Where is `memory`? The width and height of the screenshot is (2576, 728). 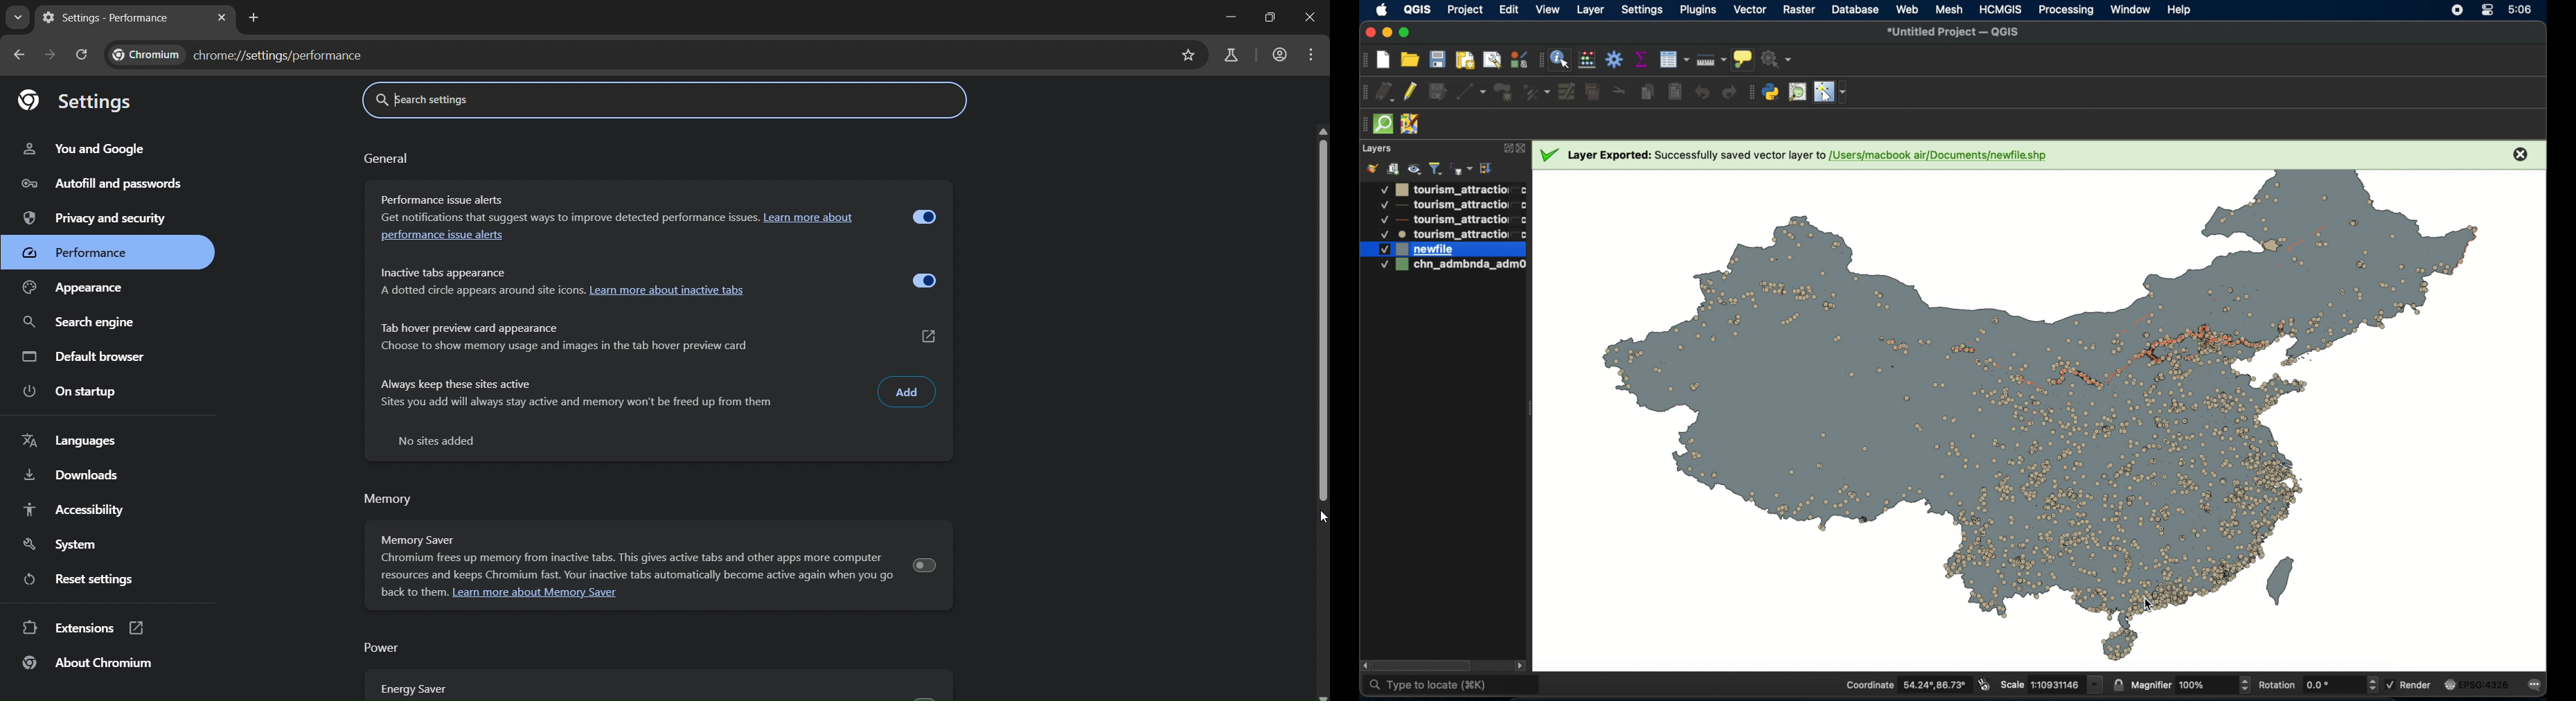 memory is located at coordinates (389, 497).